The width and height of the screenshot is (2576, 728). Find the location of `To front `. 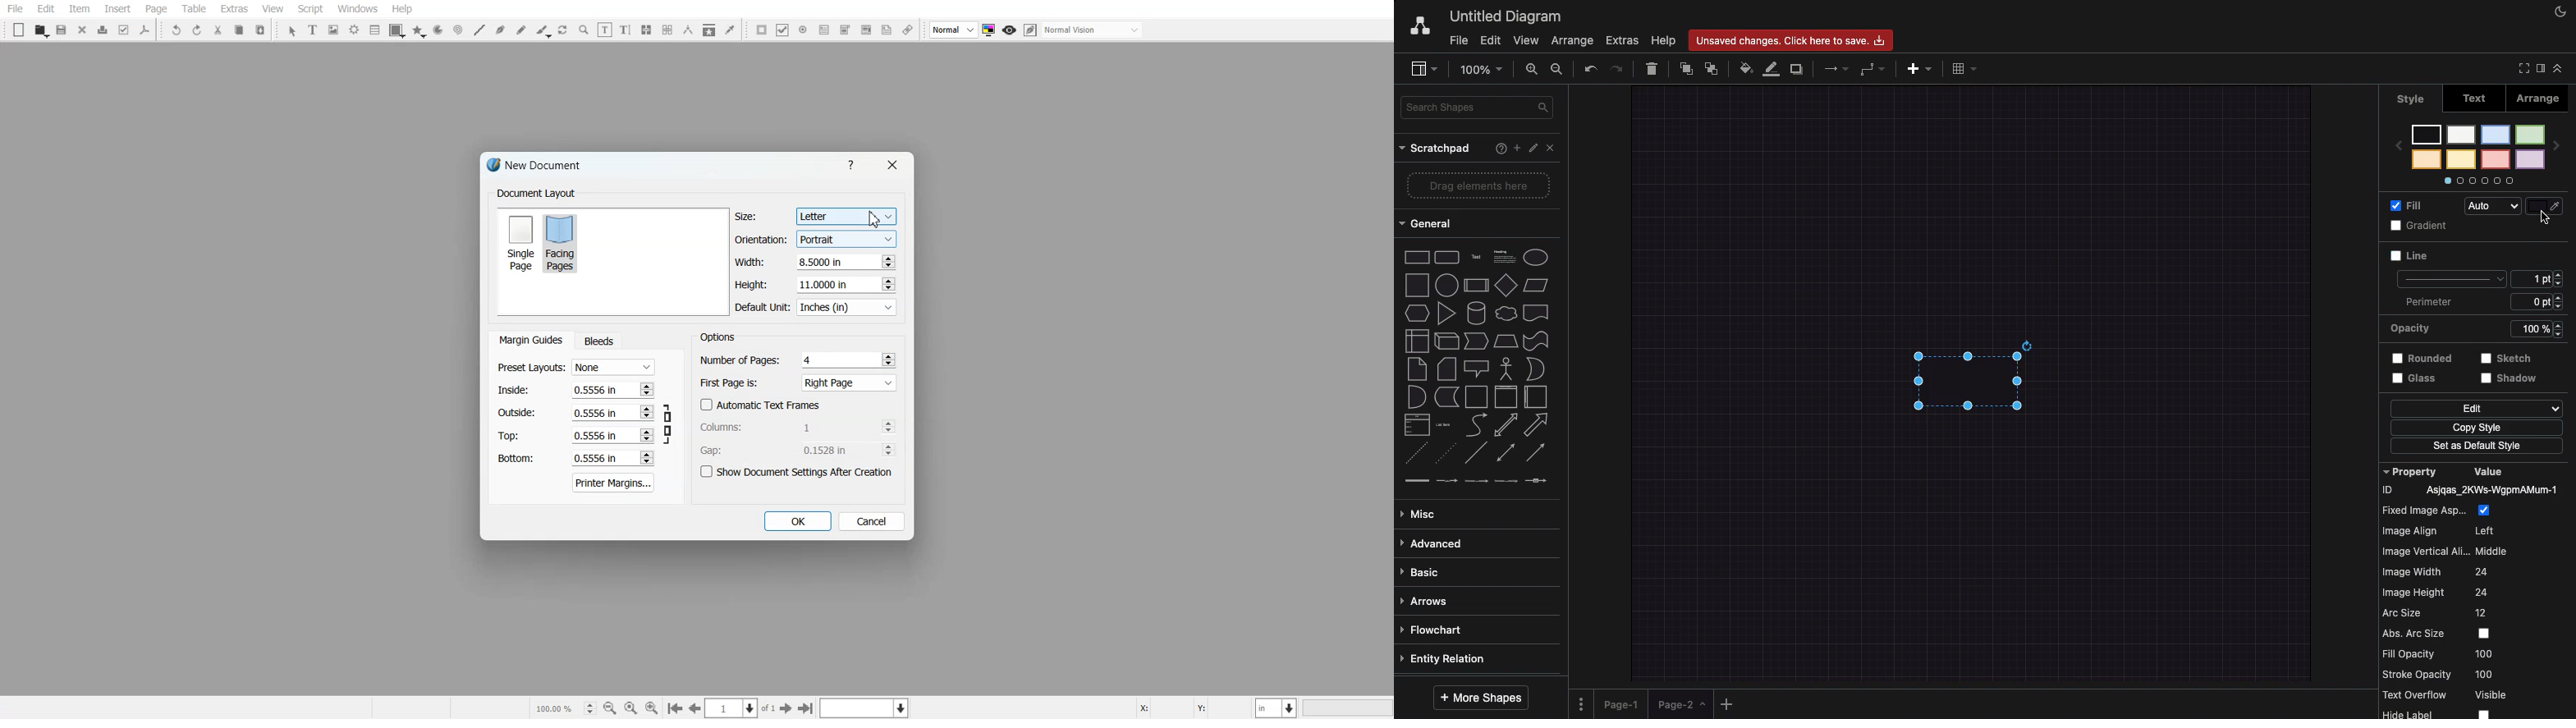

To front  is located at coordinates (1685, 66).